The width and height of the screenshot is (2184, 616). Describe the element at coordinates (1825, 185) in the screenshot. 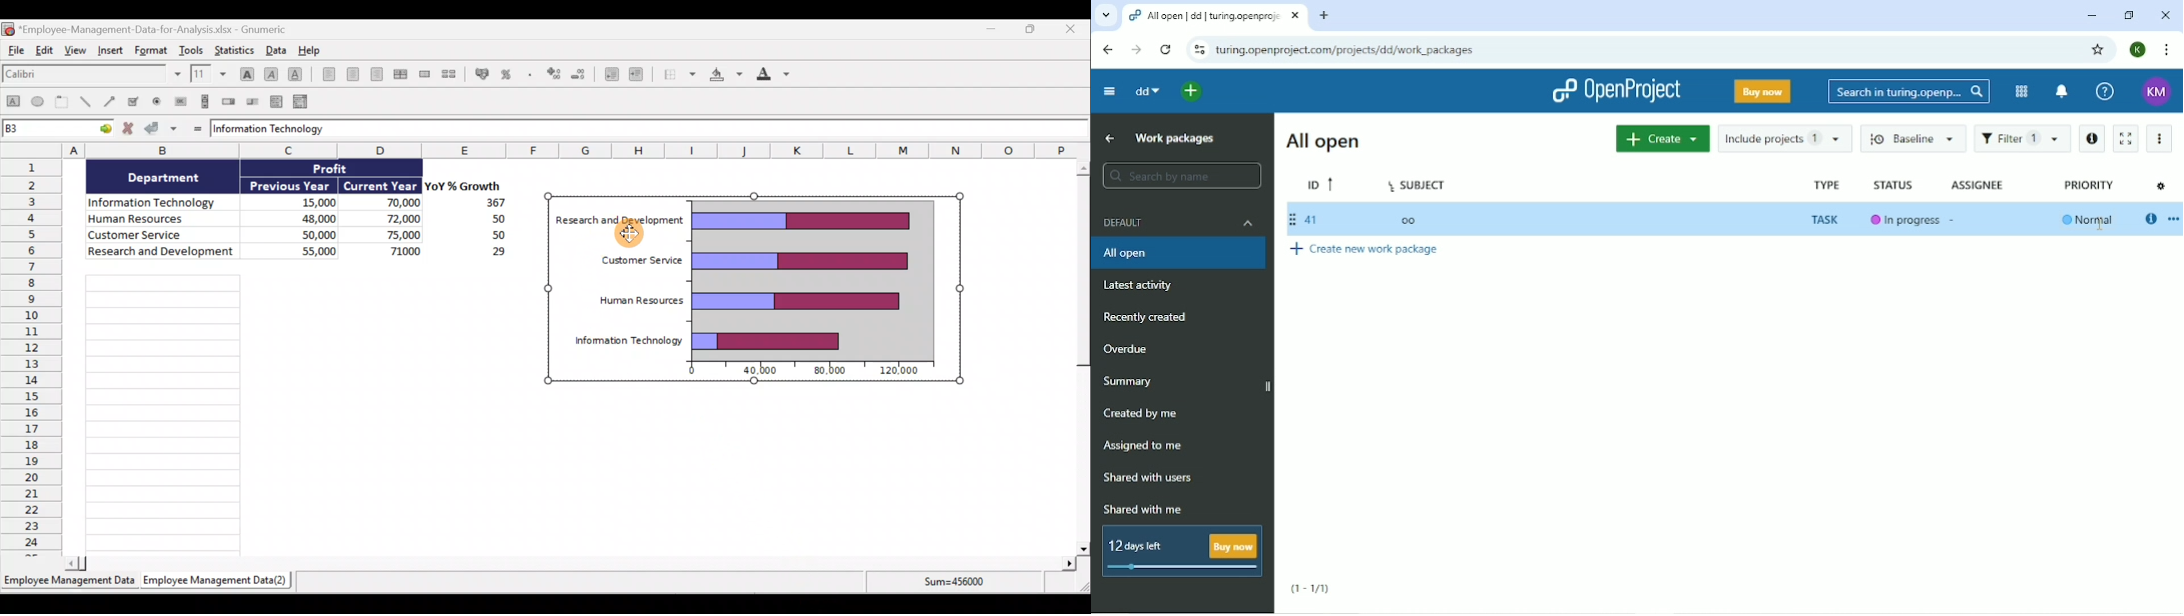

I see `Type` at that location.